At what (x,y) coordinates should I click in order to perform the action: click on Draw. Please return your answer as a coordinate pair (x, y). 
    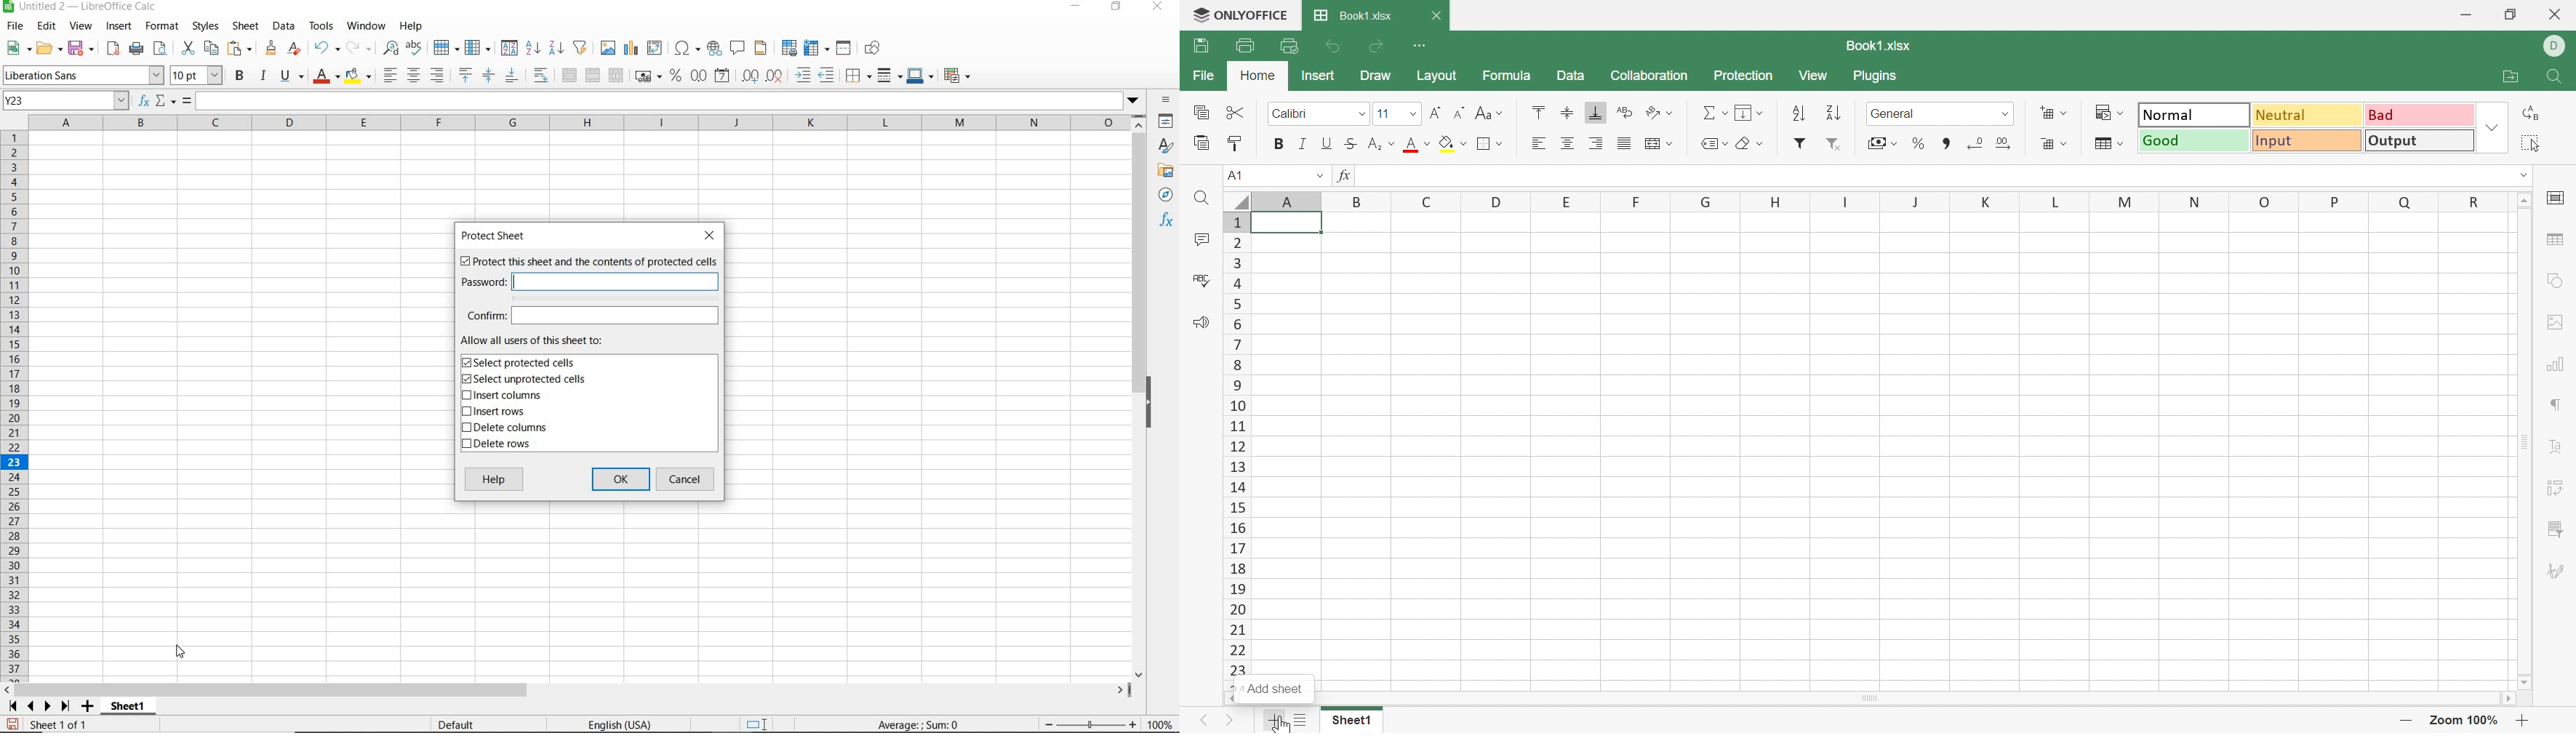
    Looking at the image, I should click on (1375, 75).